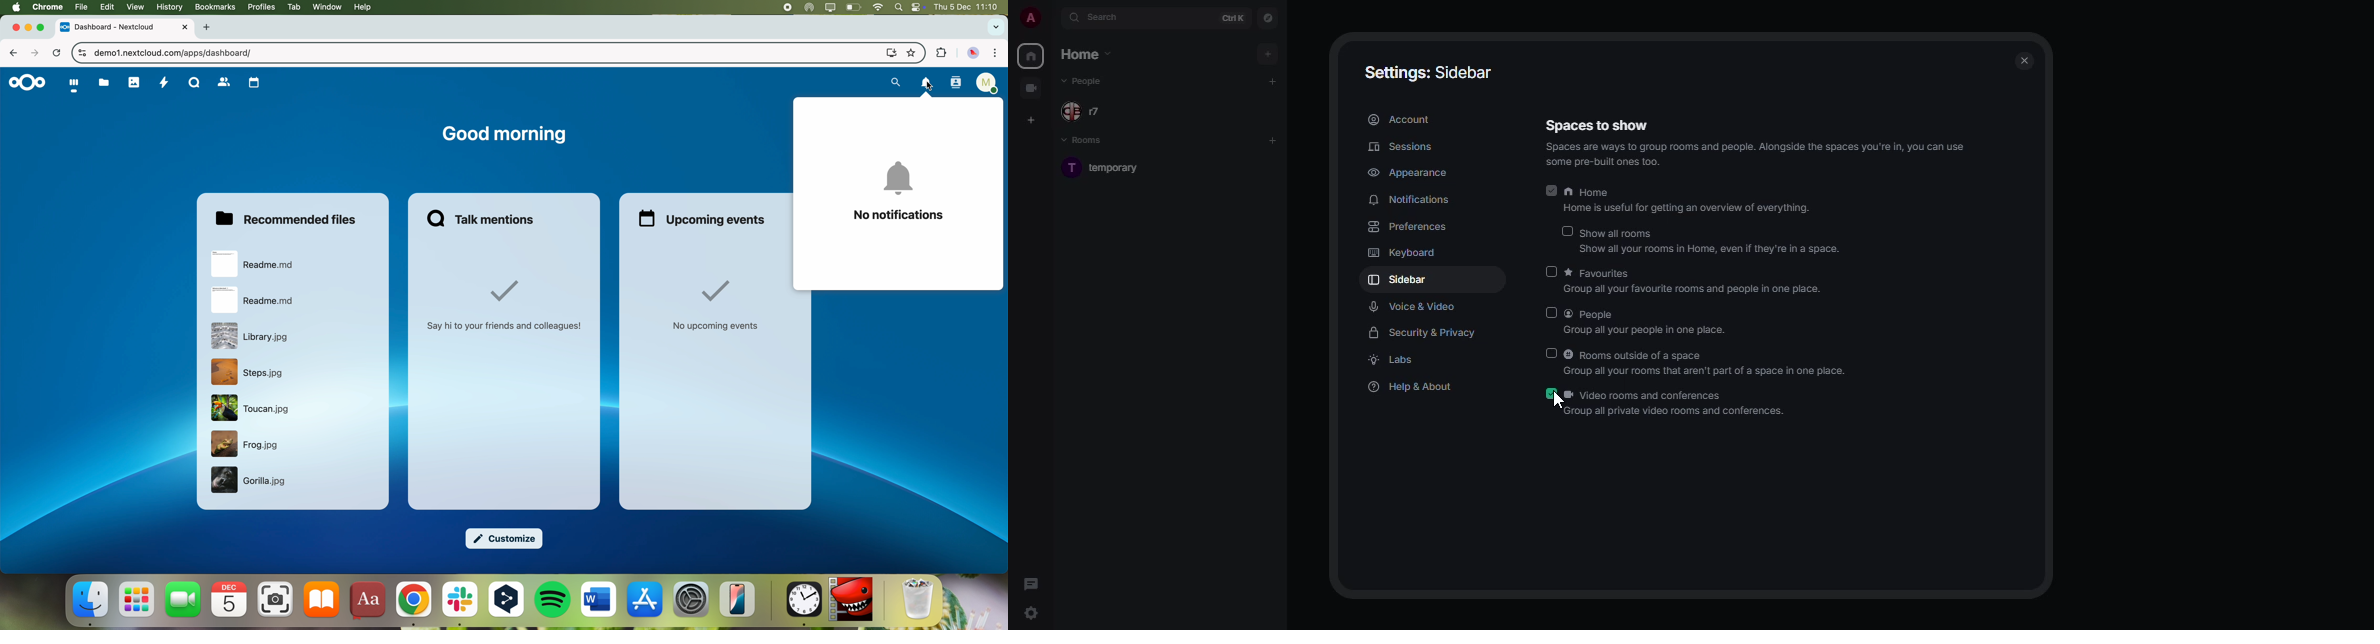  What do you see at coordinates (802, 605) in the screenshot?
I see `clock` at bounding box center [802, 605].